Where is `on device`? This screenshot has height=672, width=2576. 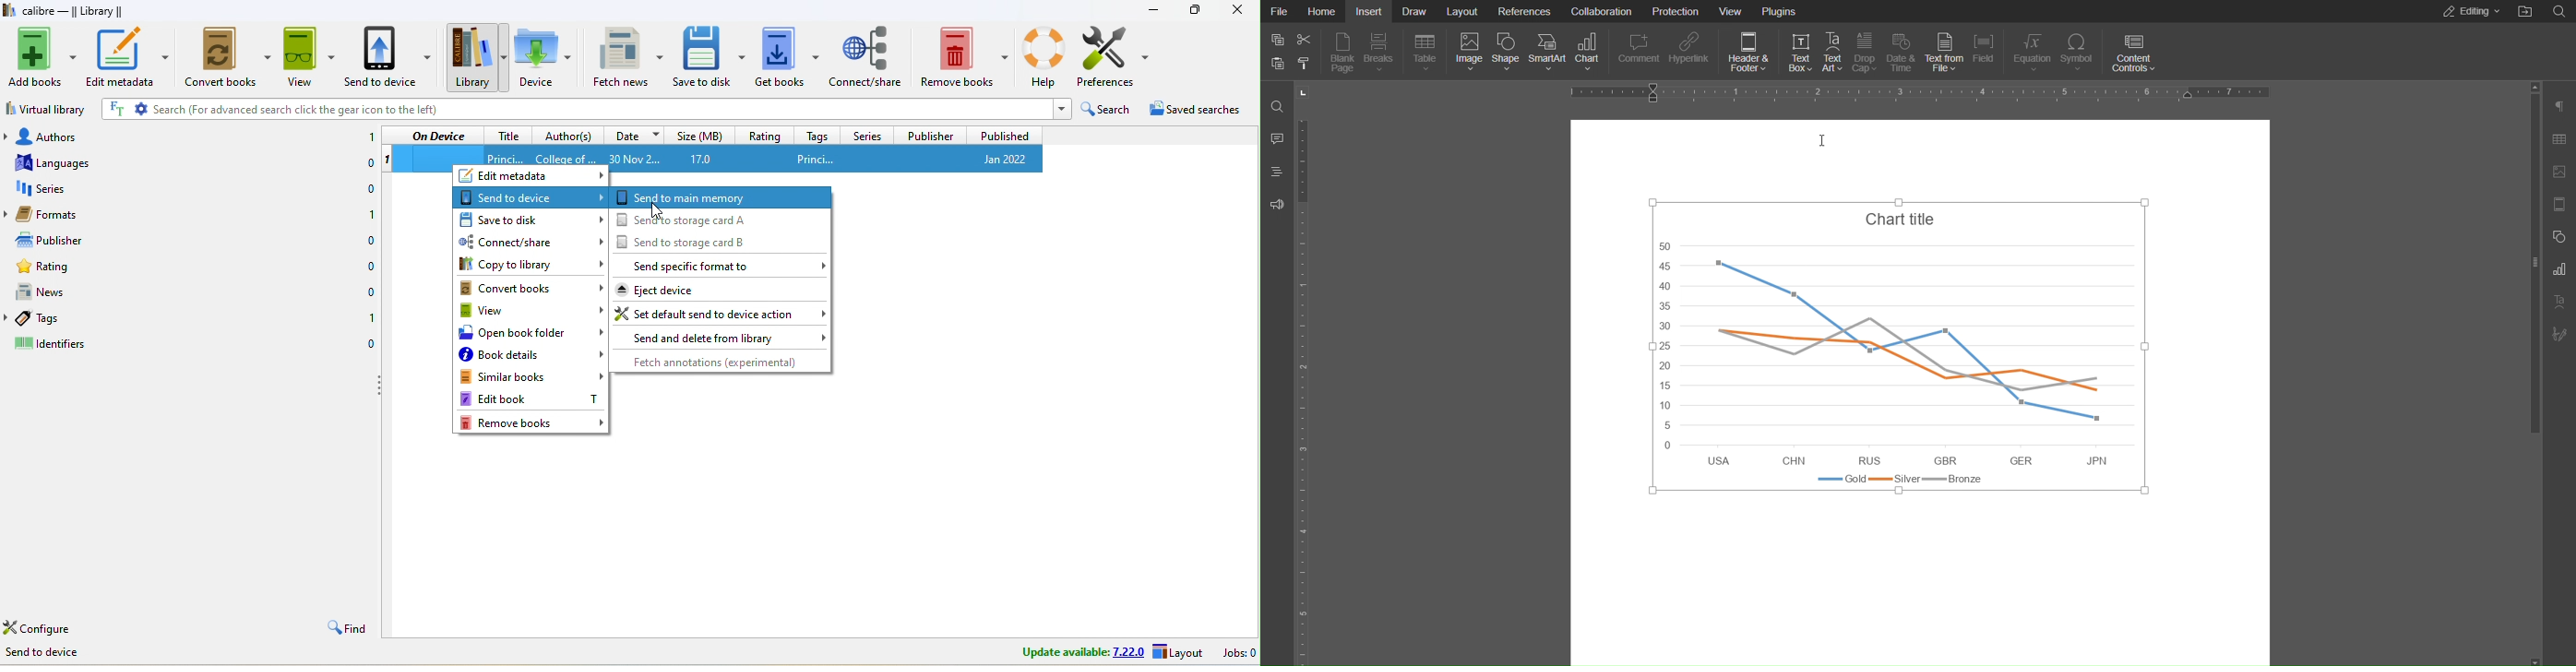
on device is located at coordinates (438, 136).